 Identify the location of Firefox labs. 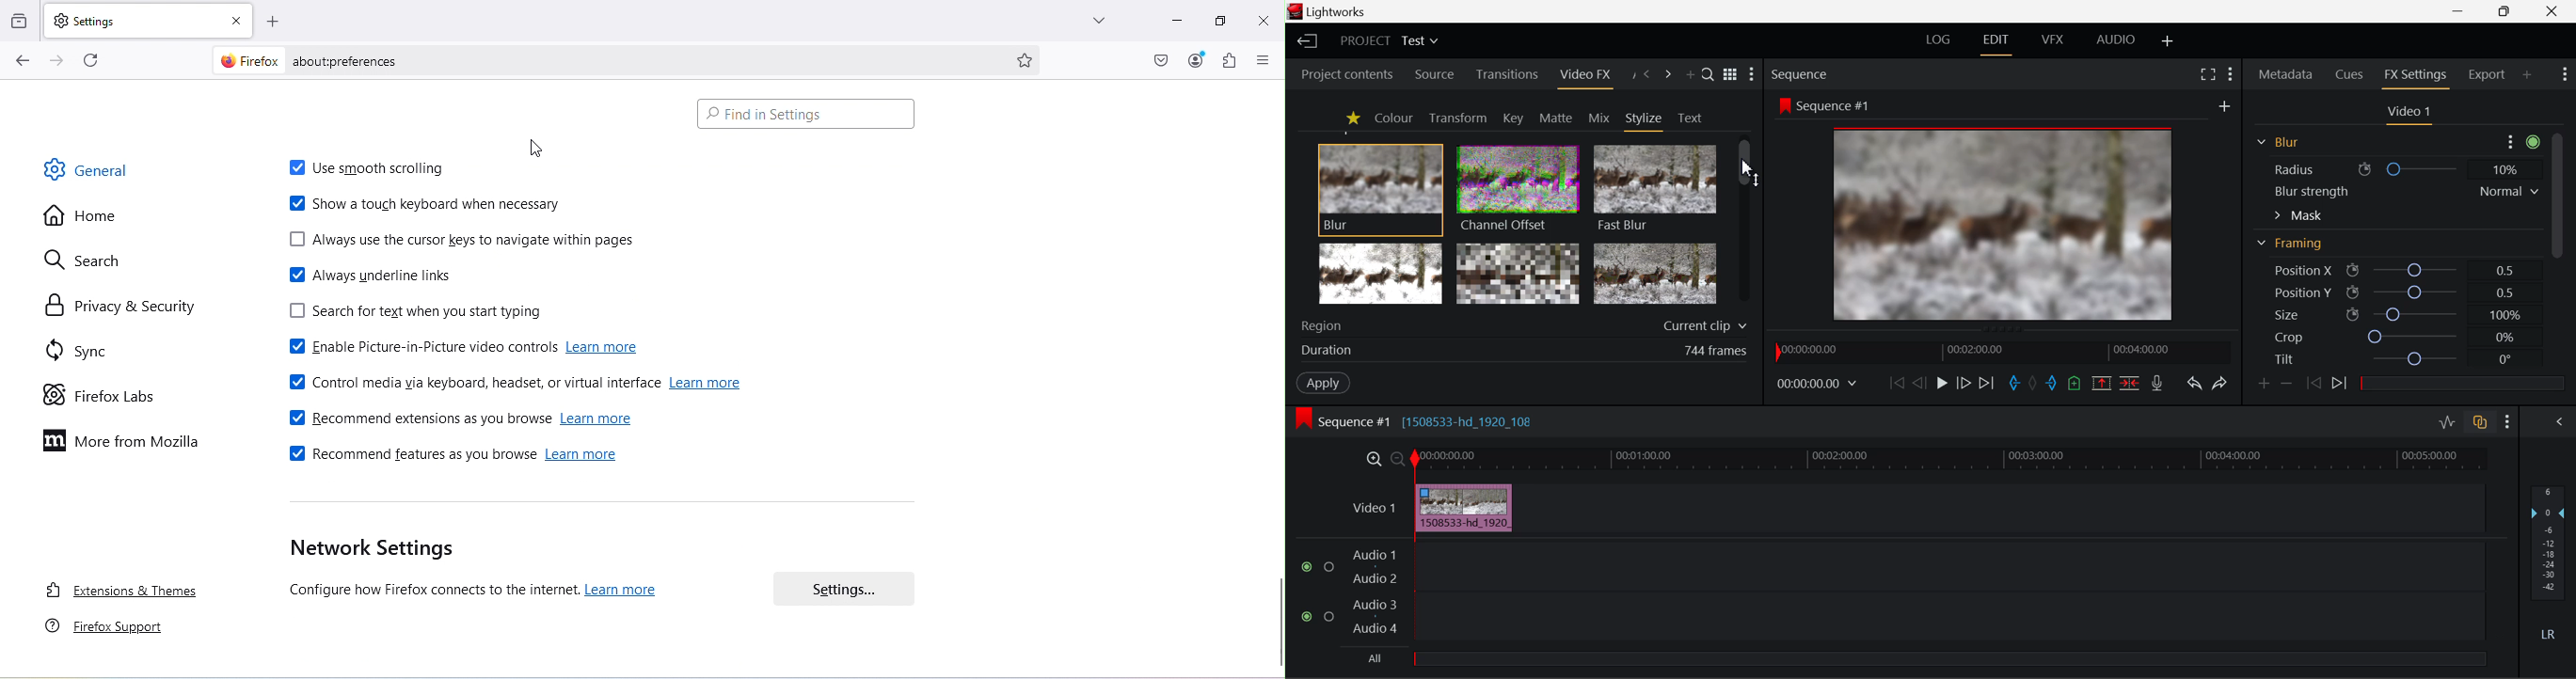
(88, 393).